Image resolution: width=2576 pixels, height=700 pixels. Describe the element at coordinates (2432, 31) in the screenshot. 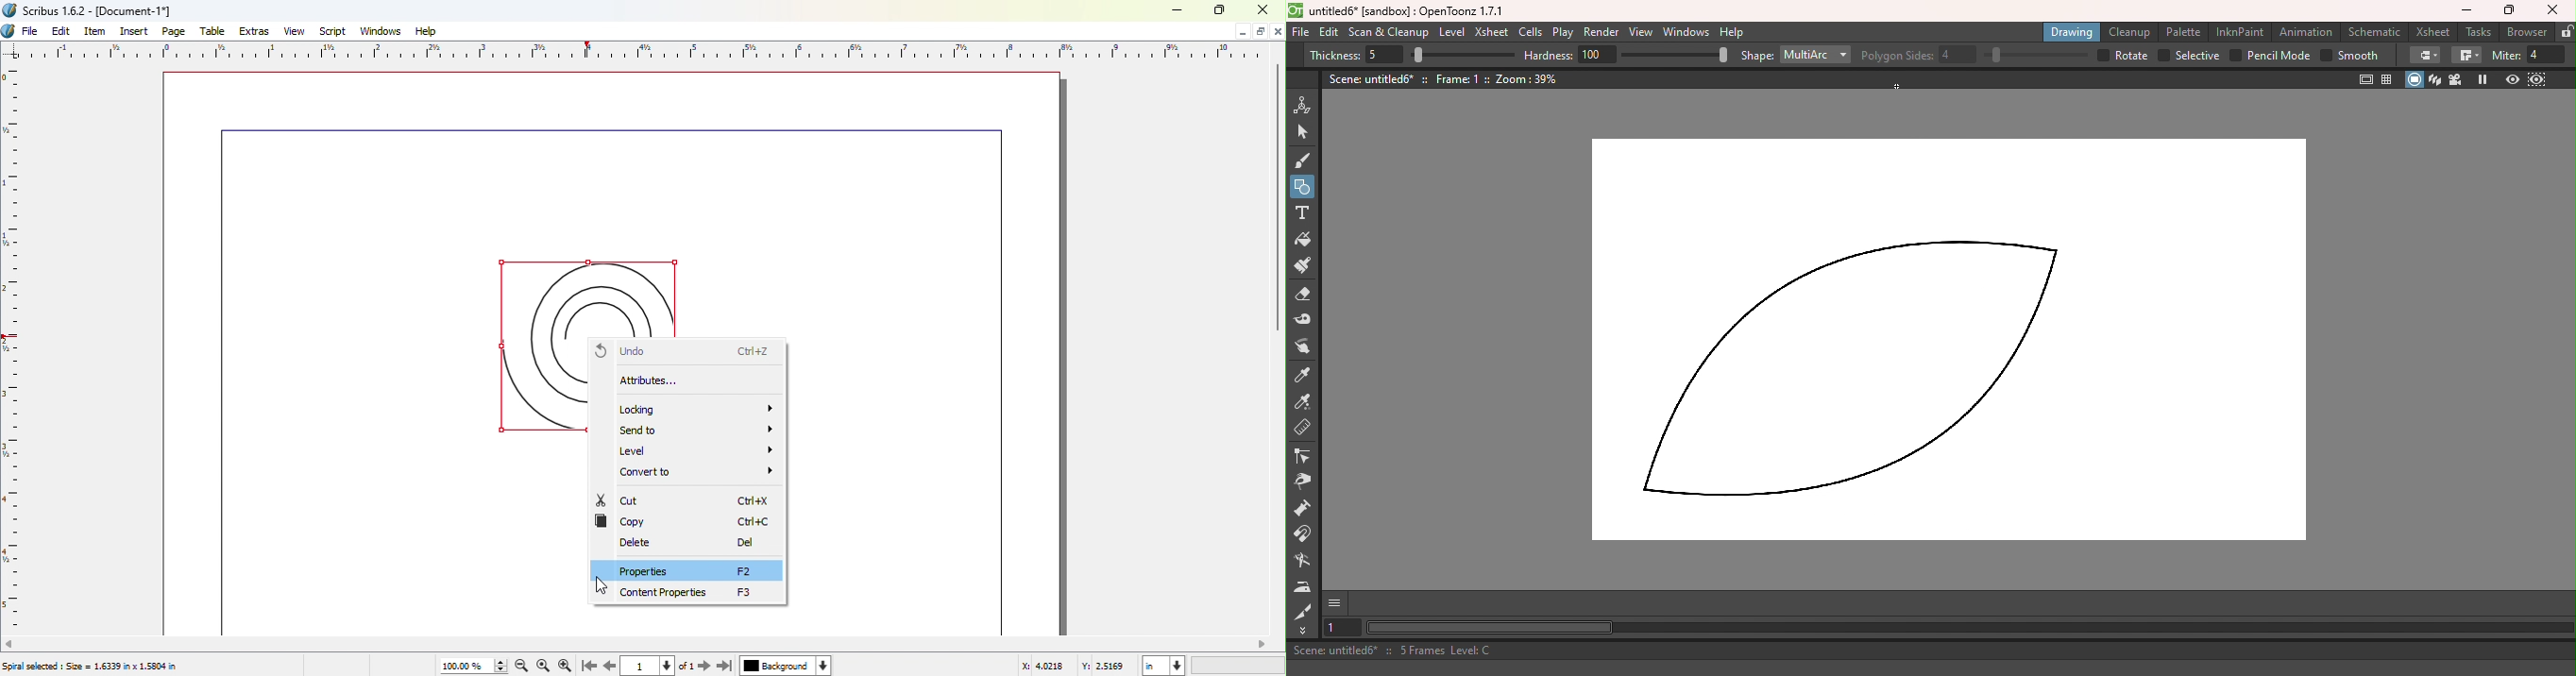

I see `Xsheet` at that location.